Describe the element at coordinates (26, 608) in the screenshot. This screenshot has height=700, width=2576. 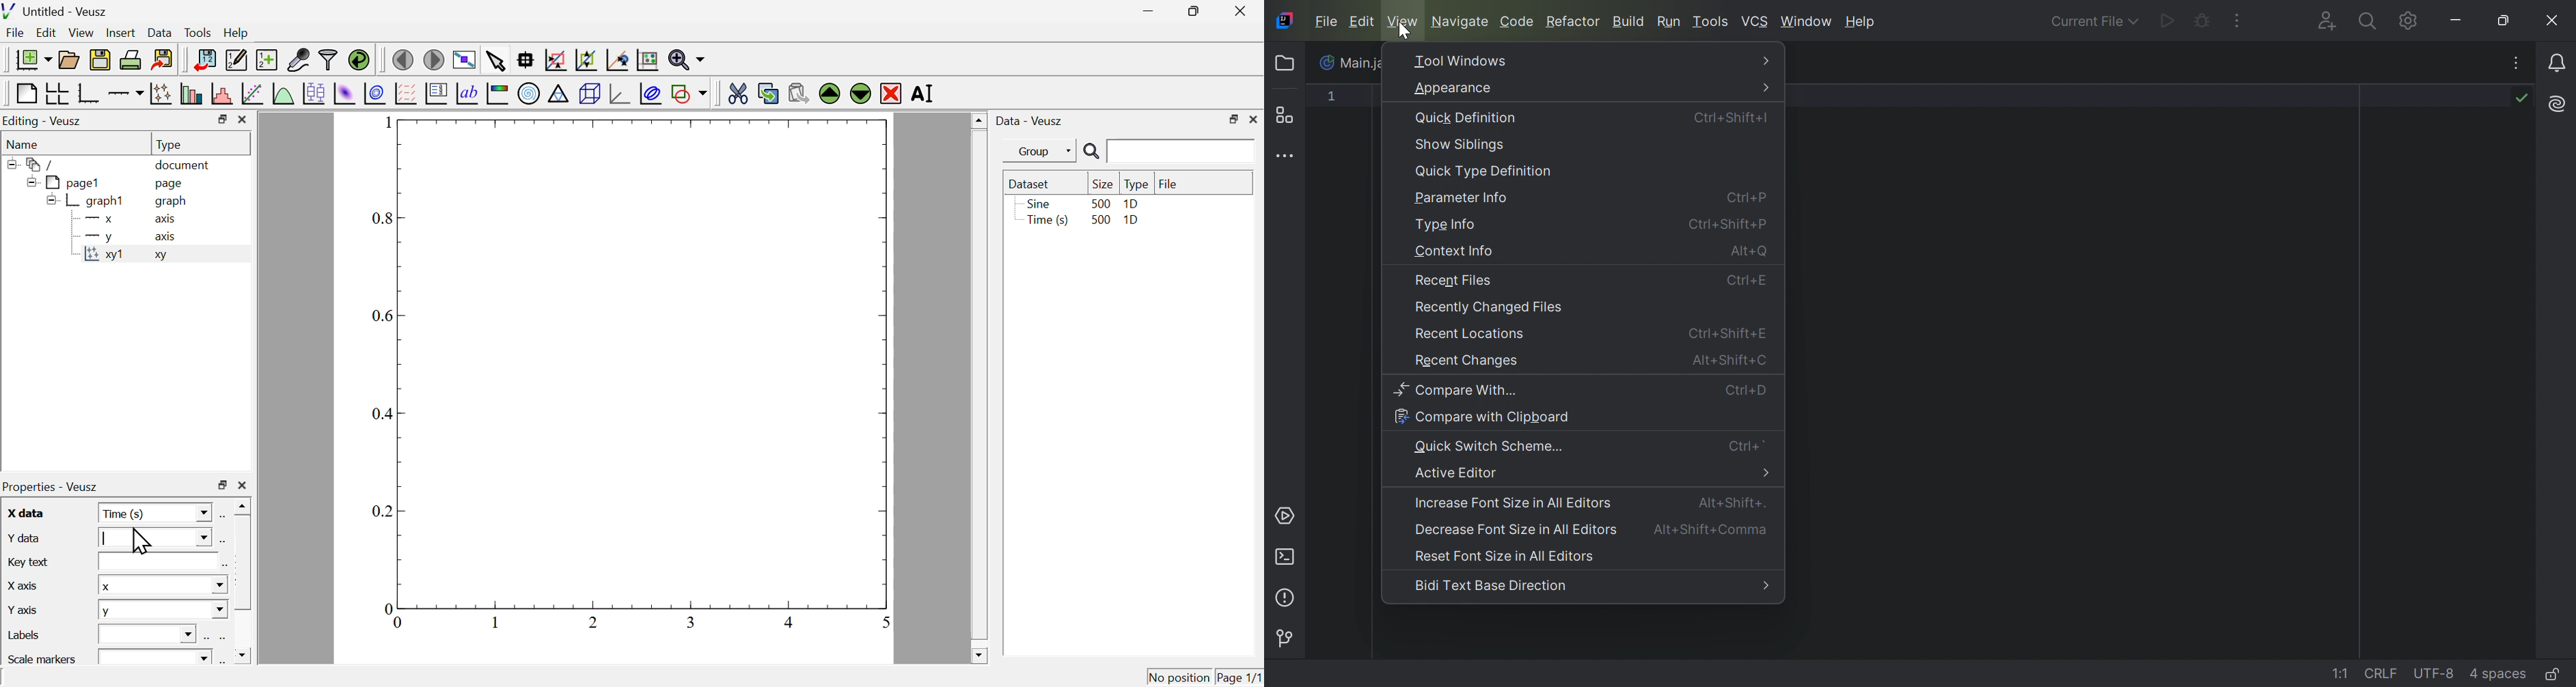
I see `y axis` at that location.